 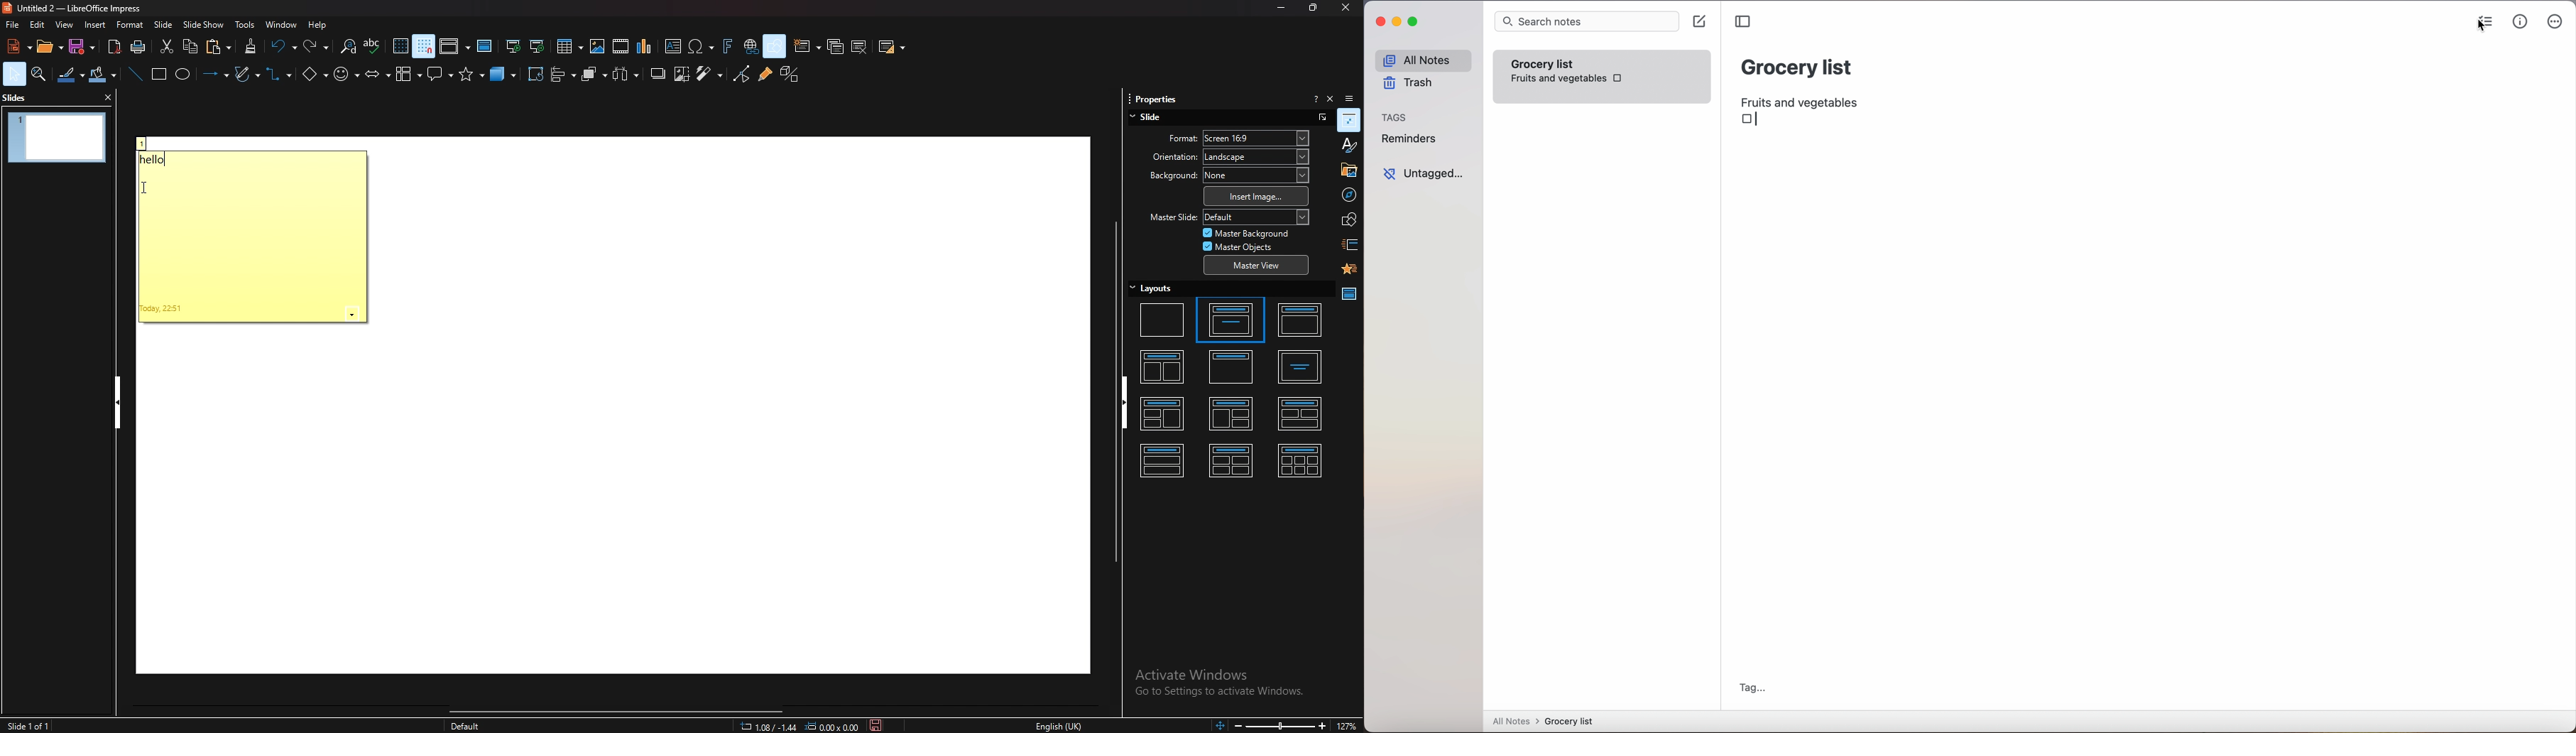 What do you see at coordinates (315, 73) in the screenshot?
I see `basic shapes` at bounding box center [315, 73].